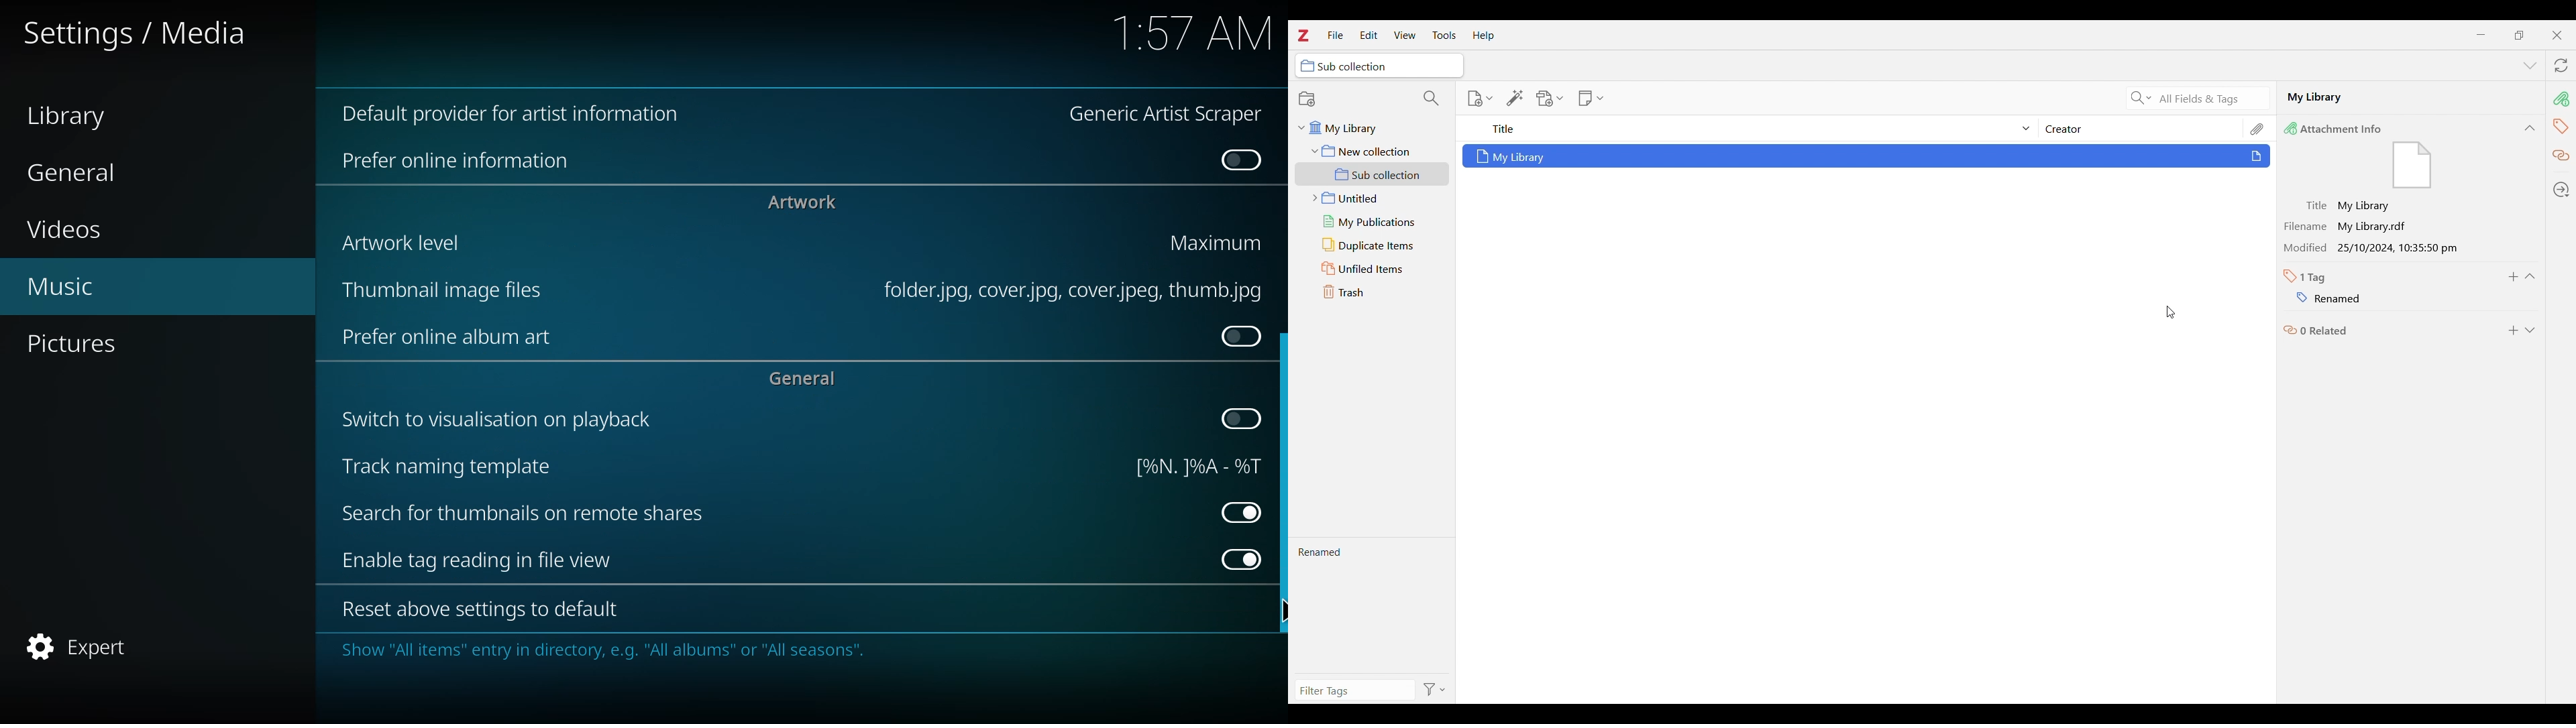 Image resolution: width=2576 pixels, height=728 pixels. Describe the element at coordinates (1302, 35) in the screenshot. I see `Software logo` at that location.